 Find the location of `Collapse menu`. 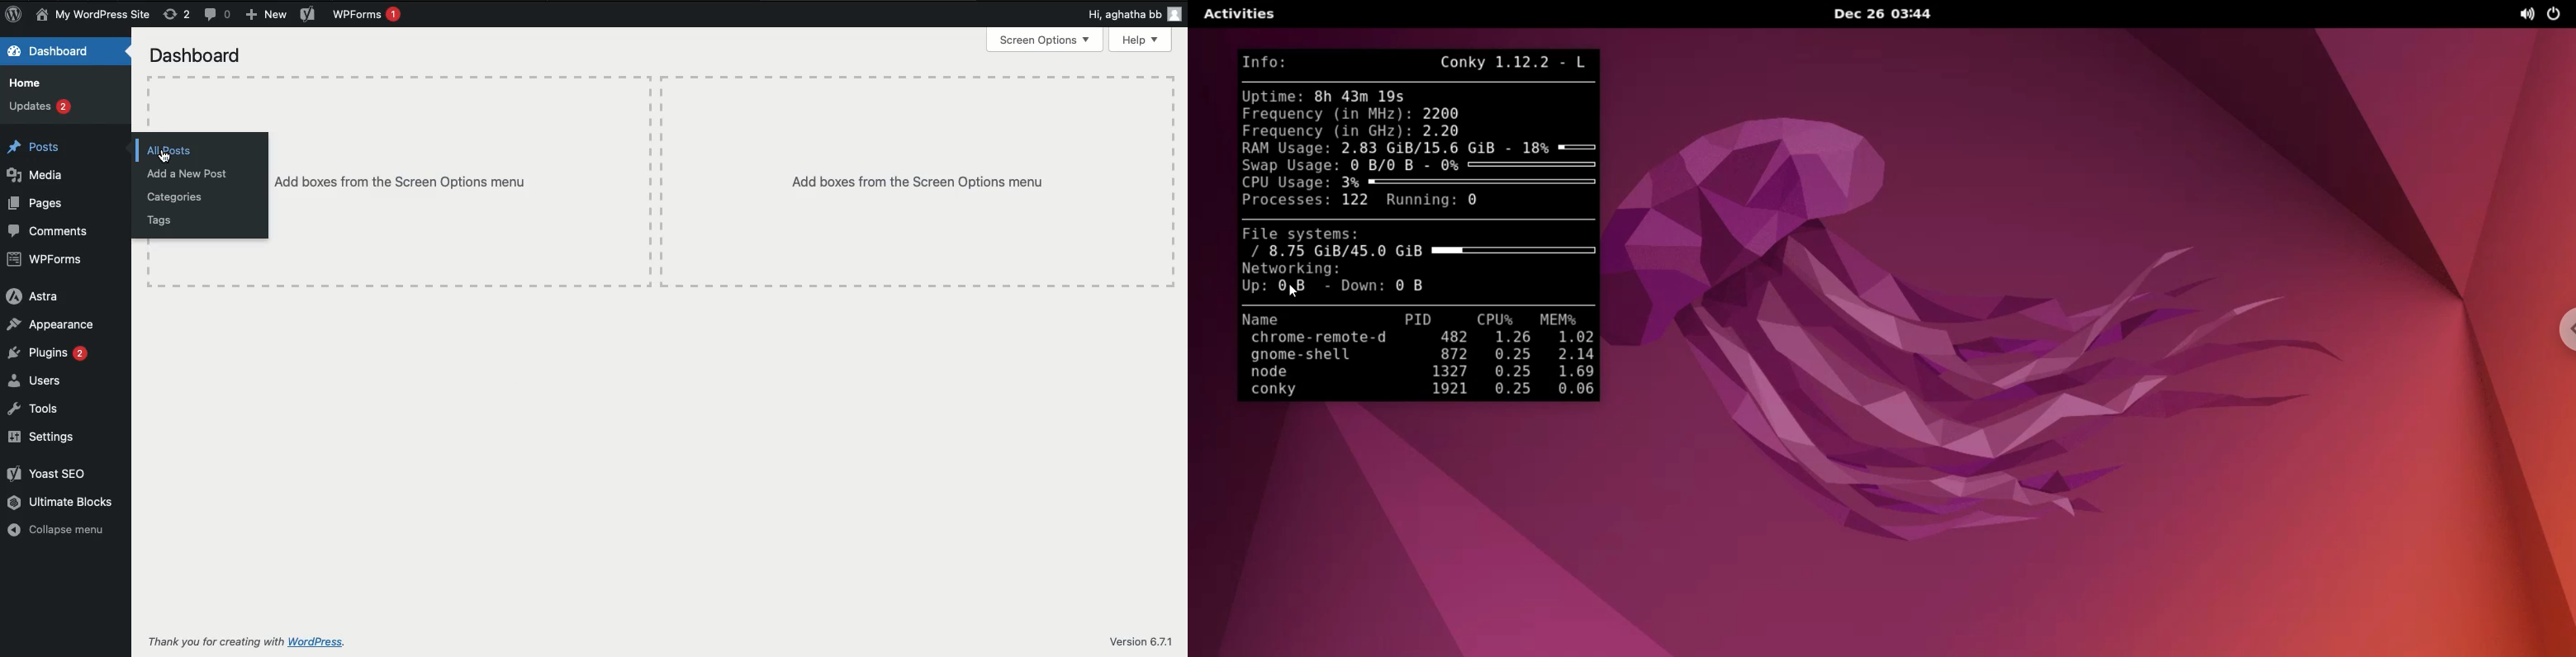

Collapse menu is located at coordinates (61, 532).